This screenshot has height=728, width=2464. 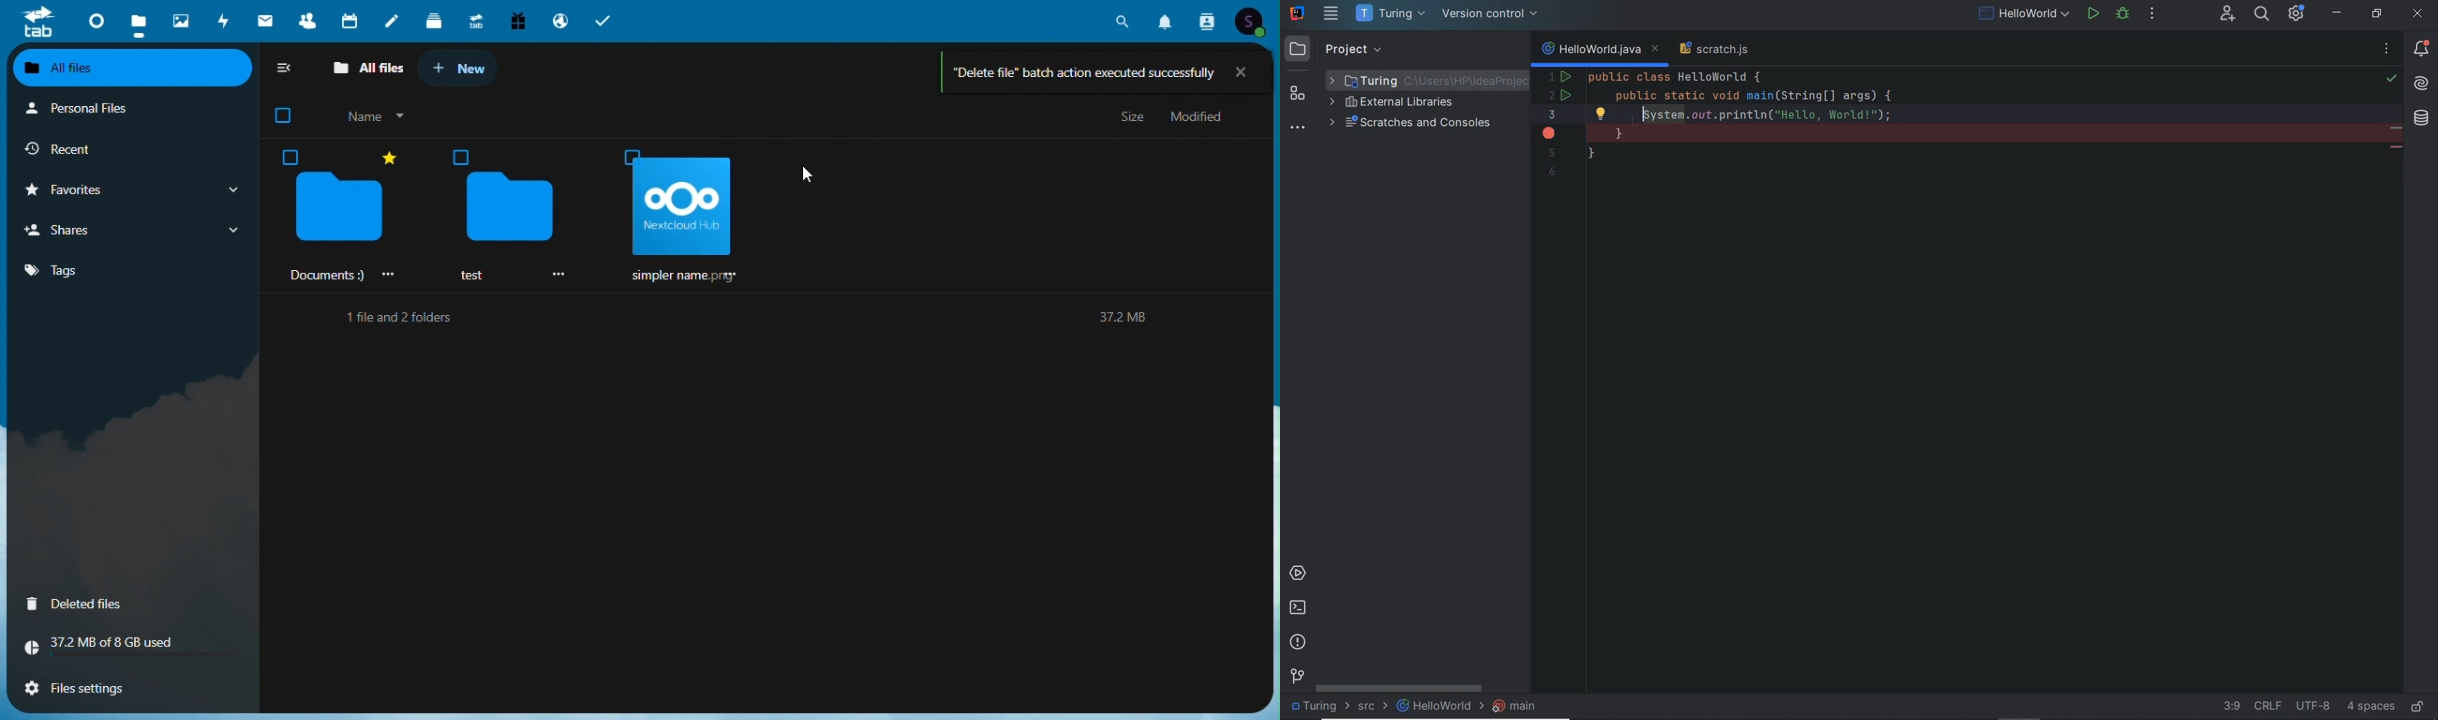 What do you see at coordinates (604, 21) in the screenshot?
I see `tasks` at bounding box center [604, 21].